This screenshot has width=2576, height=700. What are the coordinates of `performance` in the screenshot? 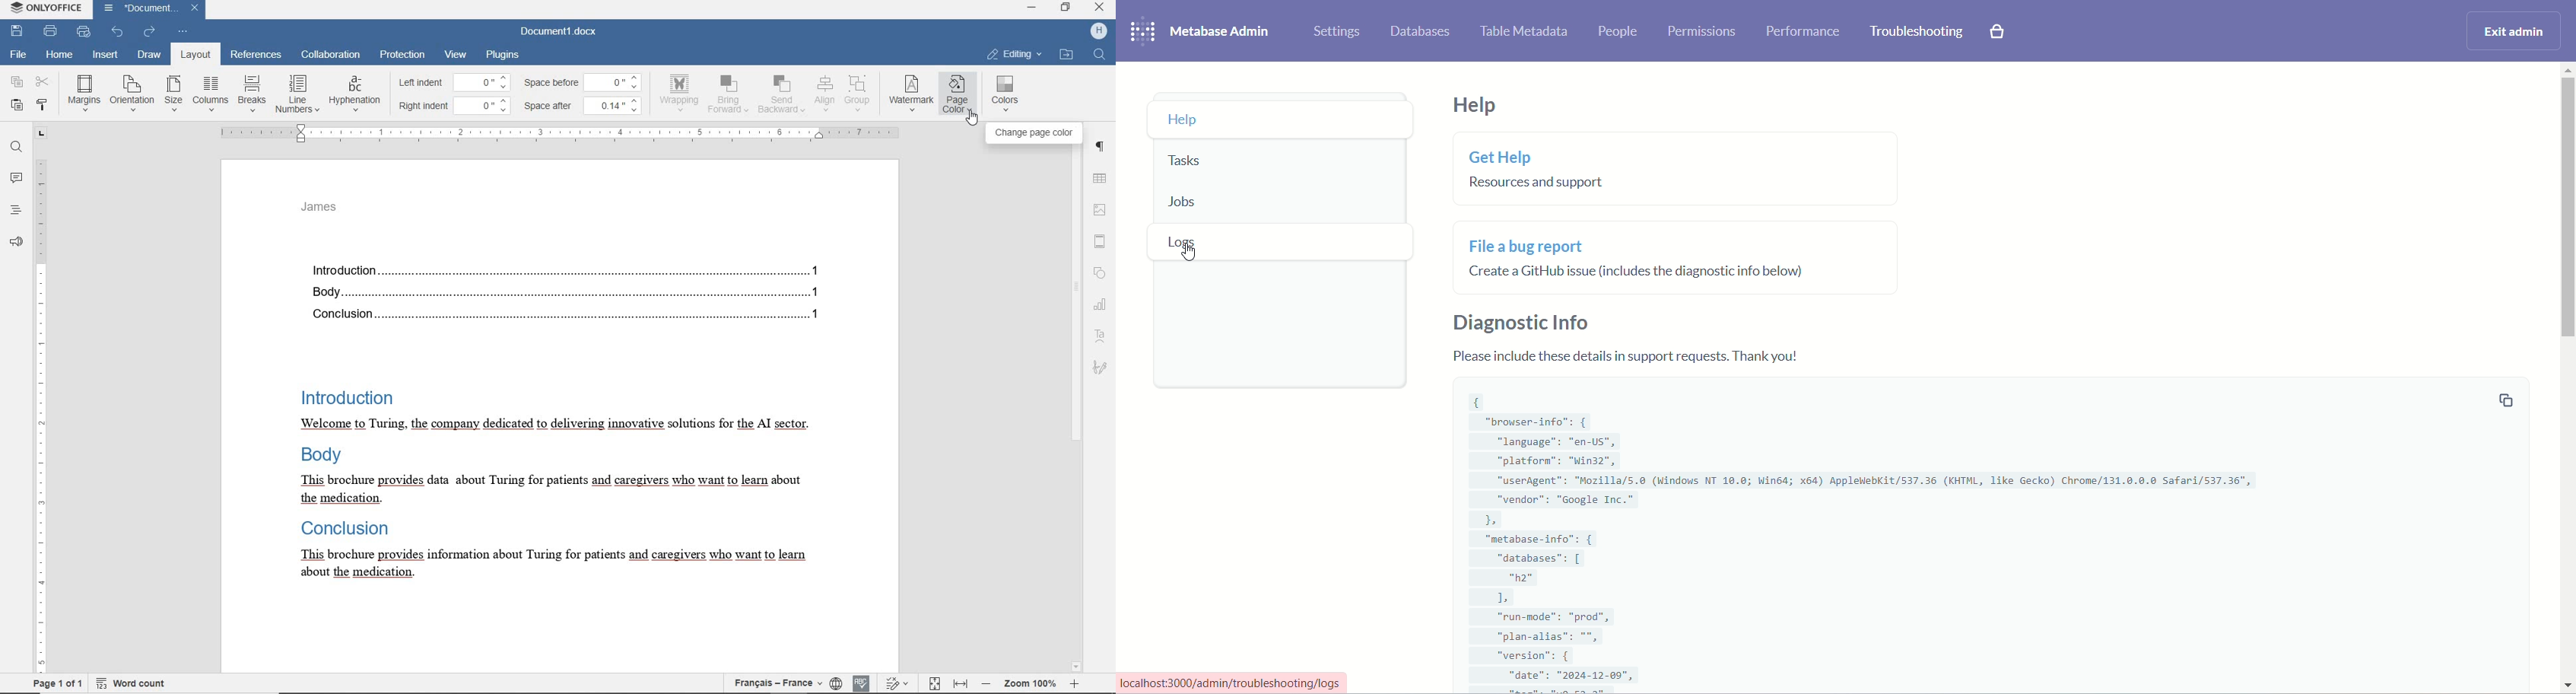 It's located at (1803, 33).